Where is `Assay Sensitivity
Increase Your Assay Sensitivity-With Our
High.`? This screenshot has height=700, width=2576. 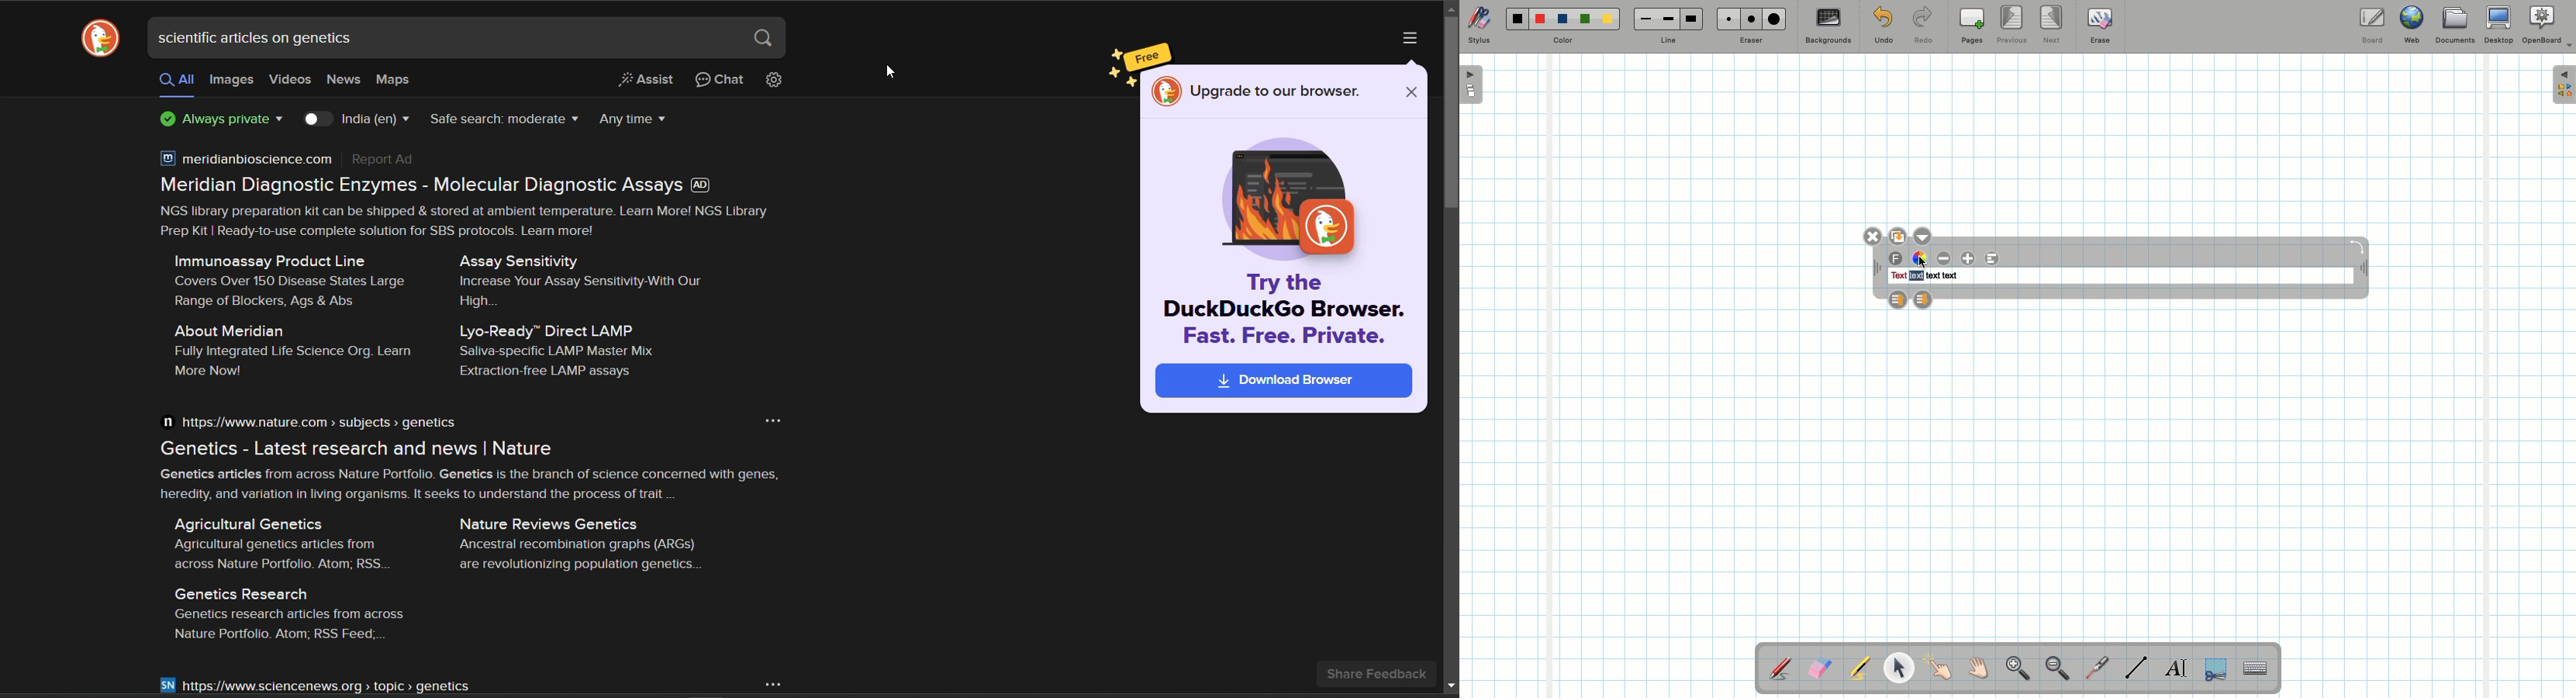
Assay Sensitivity
Increase Your Assay Sensitivity-With Our
High. is located at coordinates (574, 278).